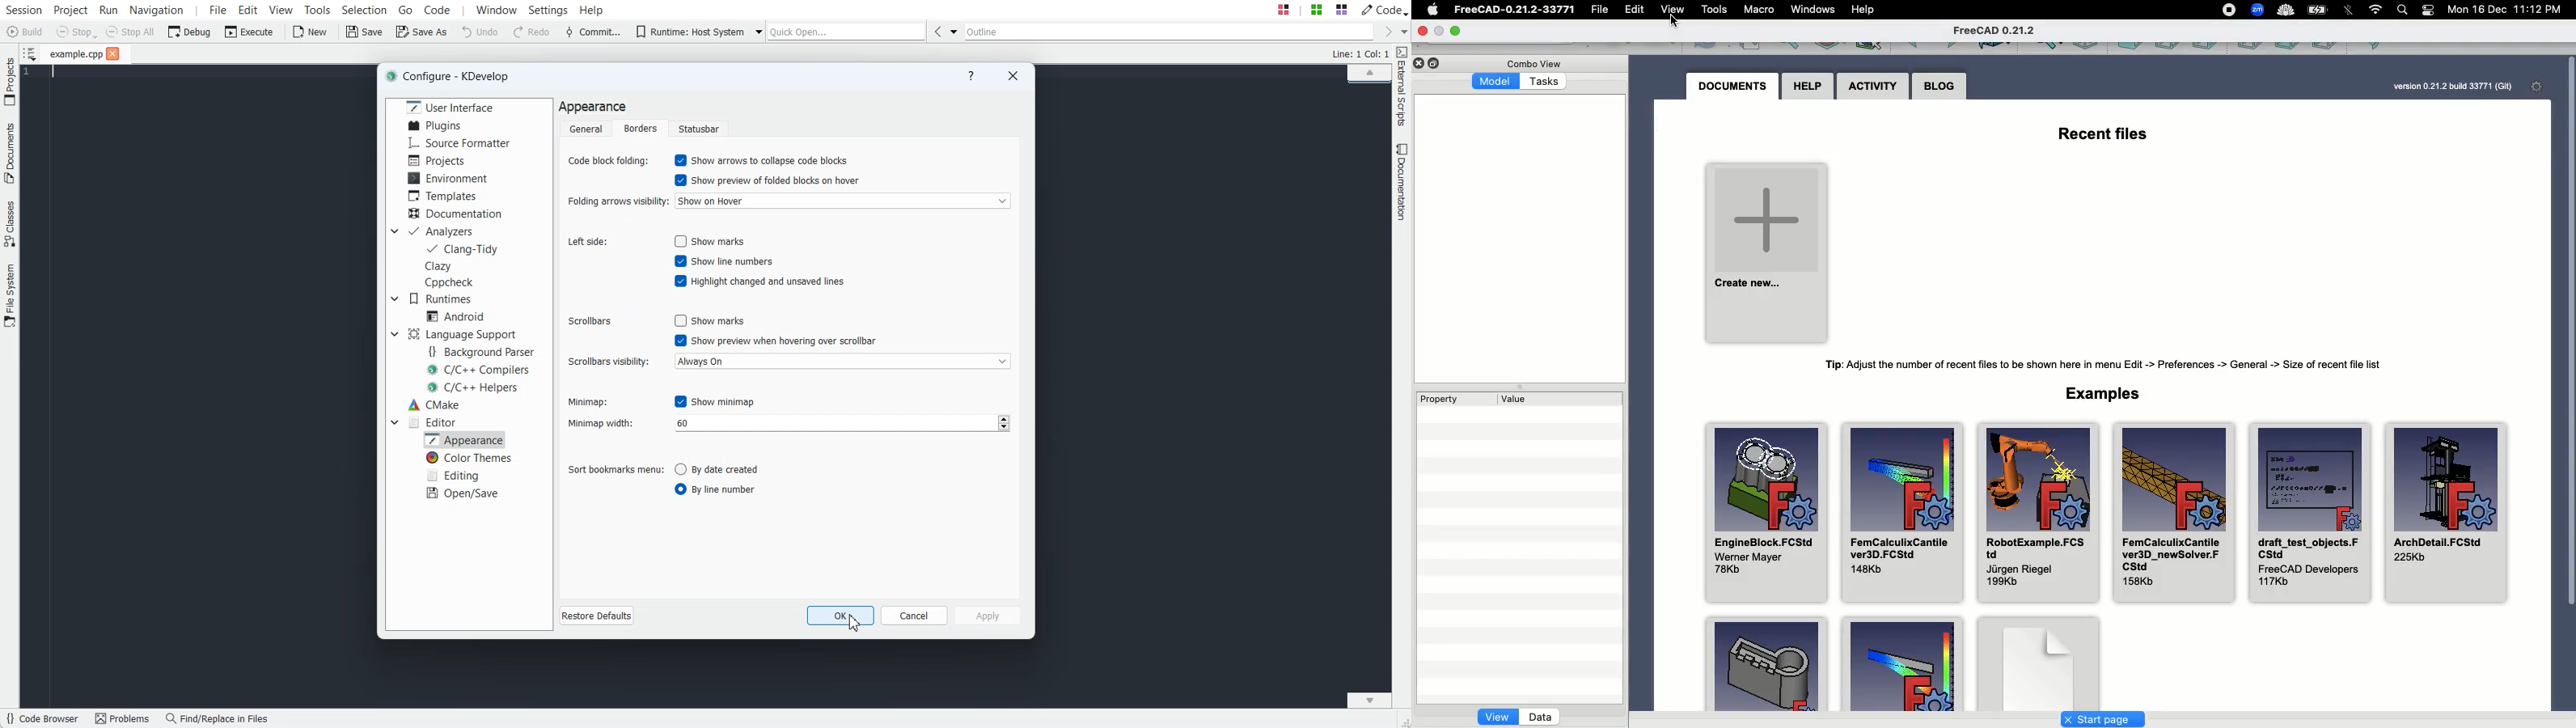  What do you see at coordinates (2176, 514) in the screenshot?
I see `FemCalculixCantilever3D_newSolver.Fcstd 158Kb` at bounding box center [2176, 514].